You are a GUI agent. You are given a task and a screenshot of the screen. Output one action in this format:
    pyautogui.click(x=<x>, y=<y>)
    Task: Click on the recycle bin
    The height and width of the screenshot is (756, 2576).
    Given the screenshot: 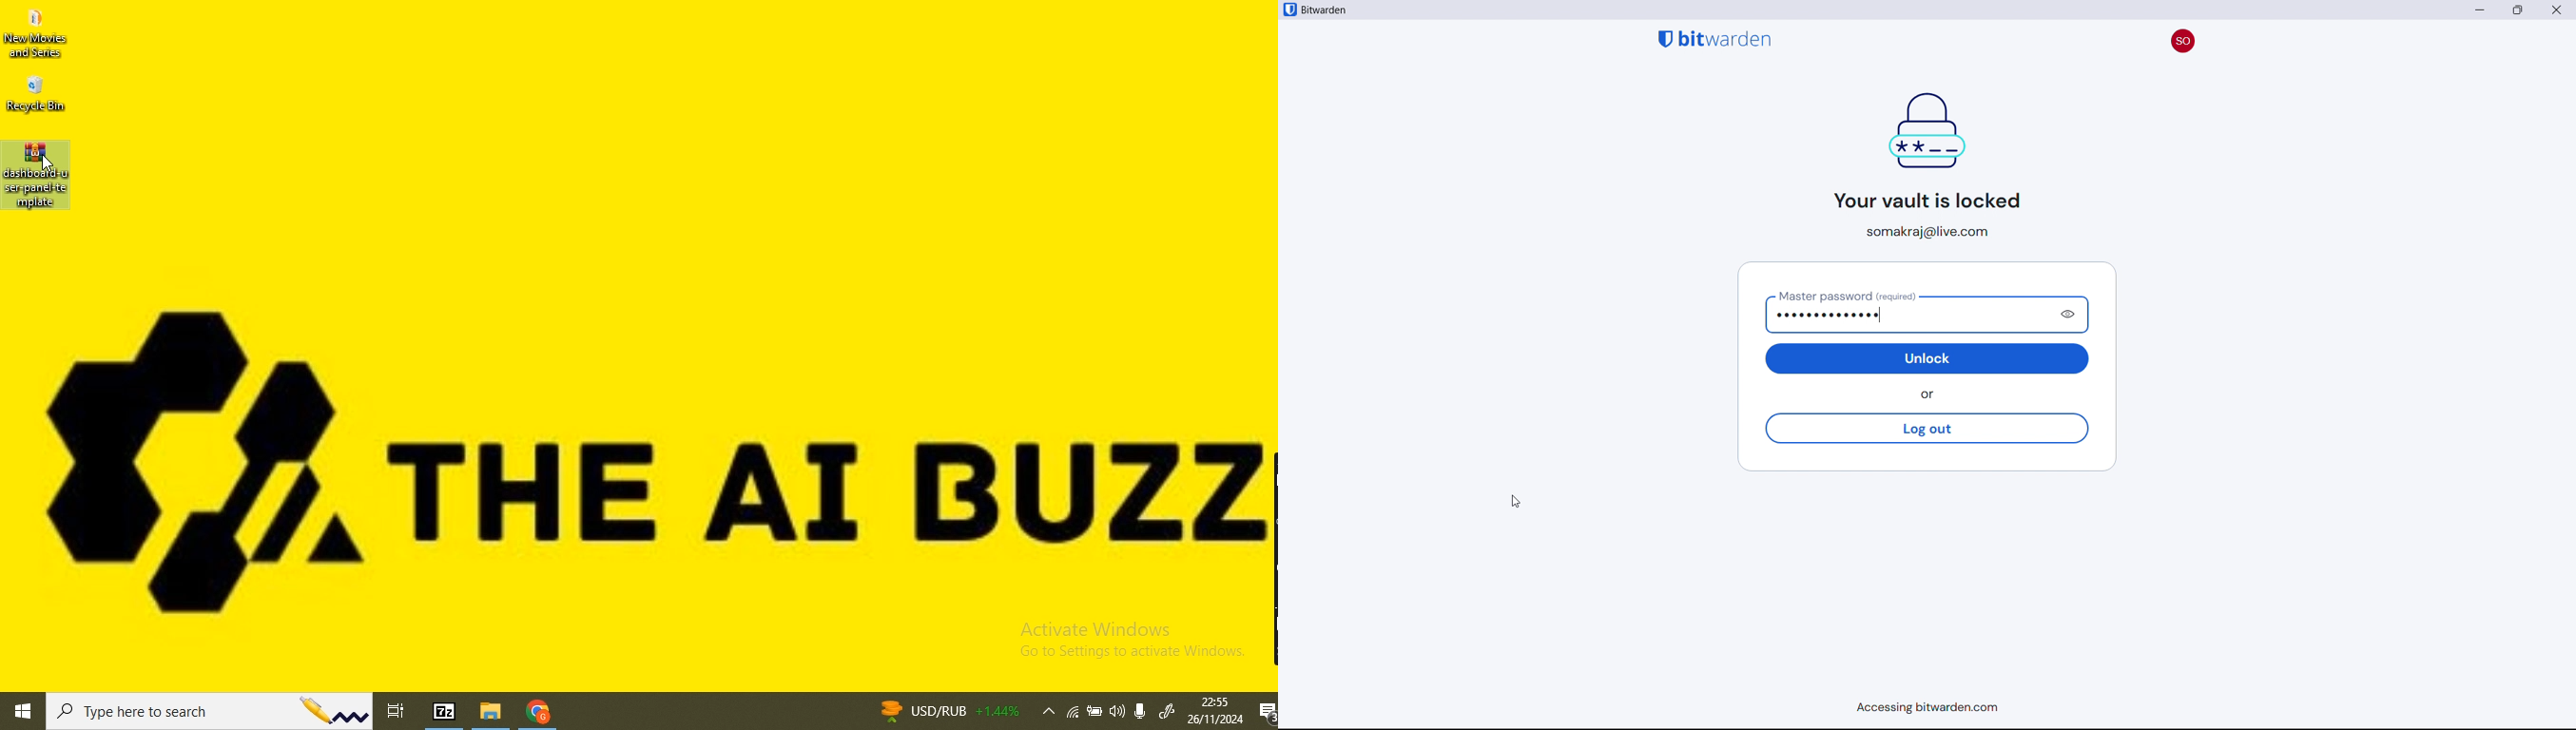 What is the action you would take?
    pyautogui.click(x=37, y=95)
    